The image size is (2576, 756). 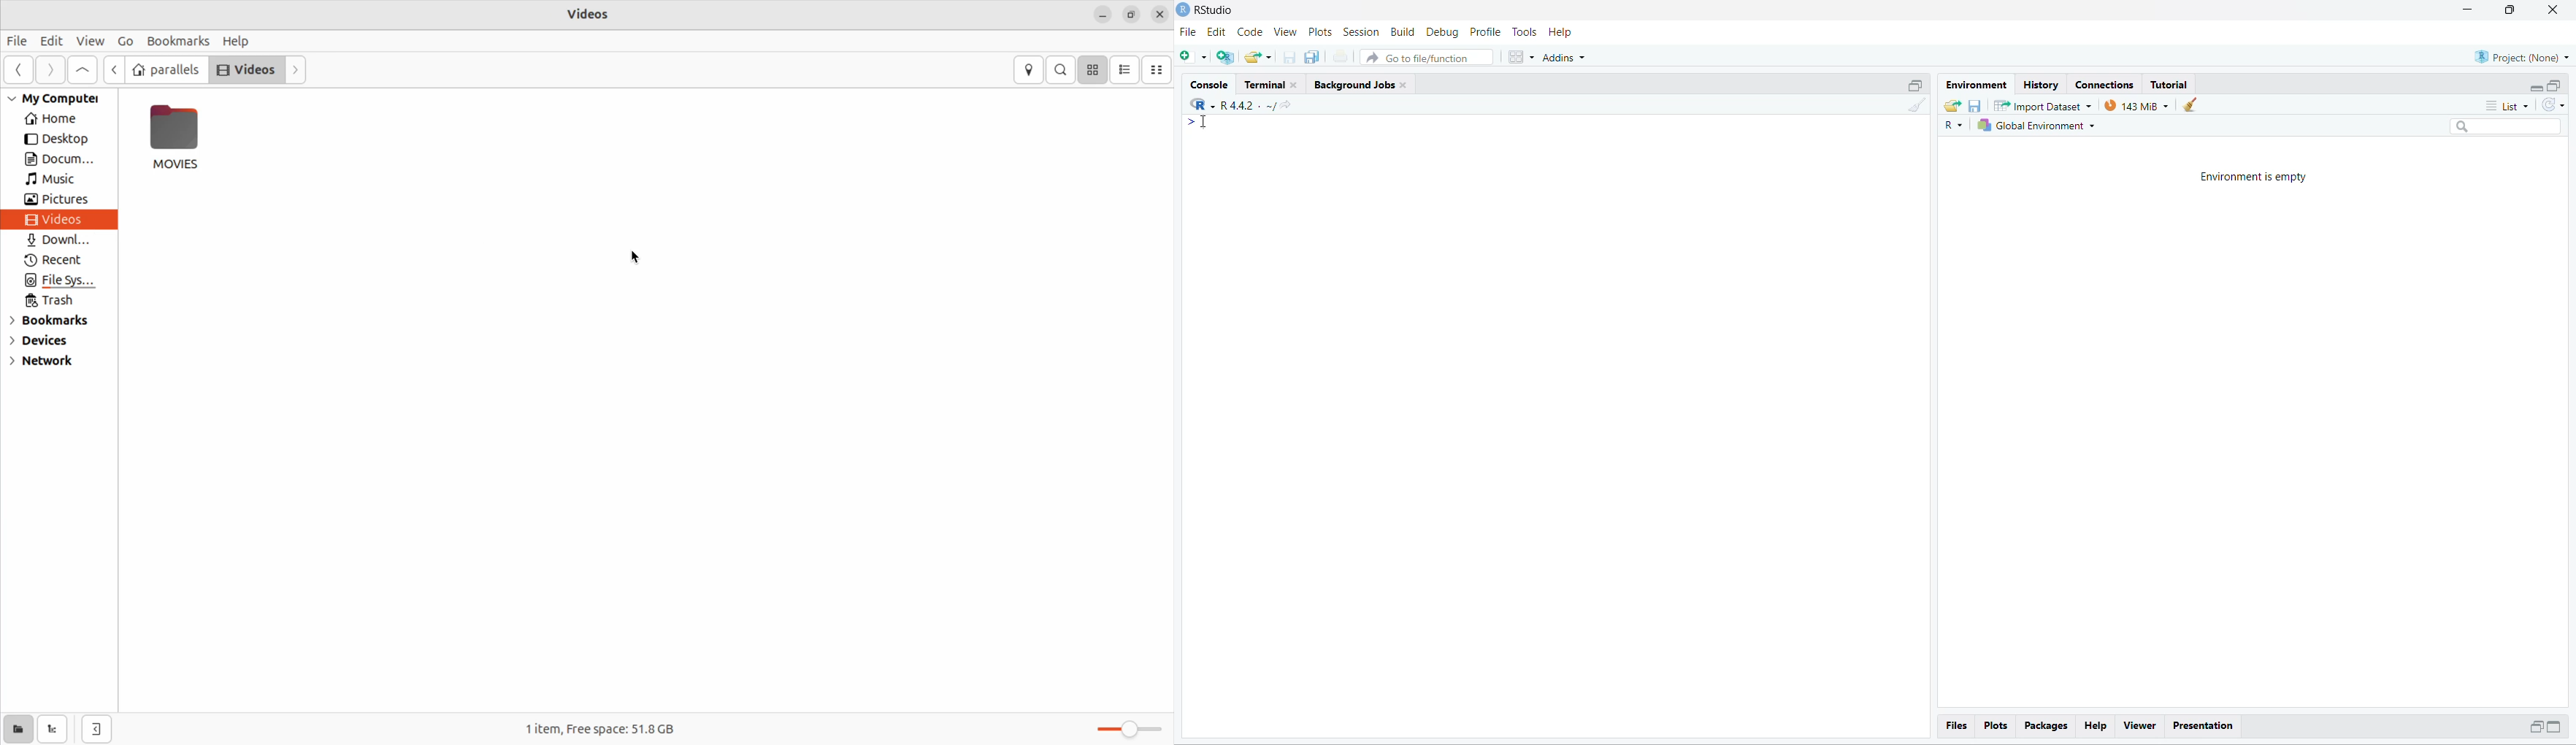 What do you see at coordinates (1403, 85) in the screenshot?
I see `close` at bounding box center [1403, 85].